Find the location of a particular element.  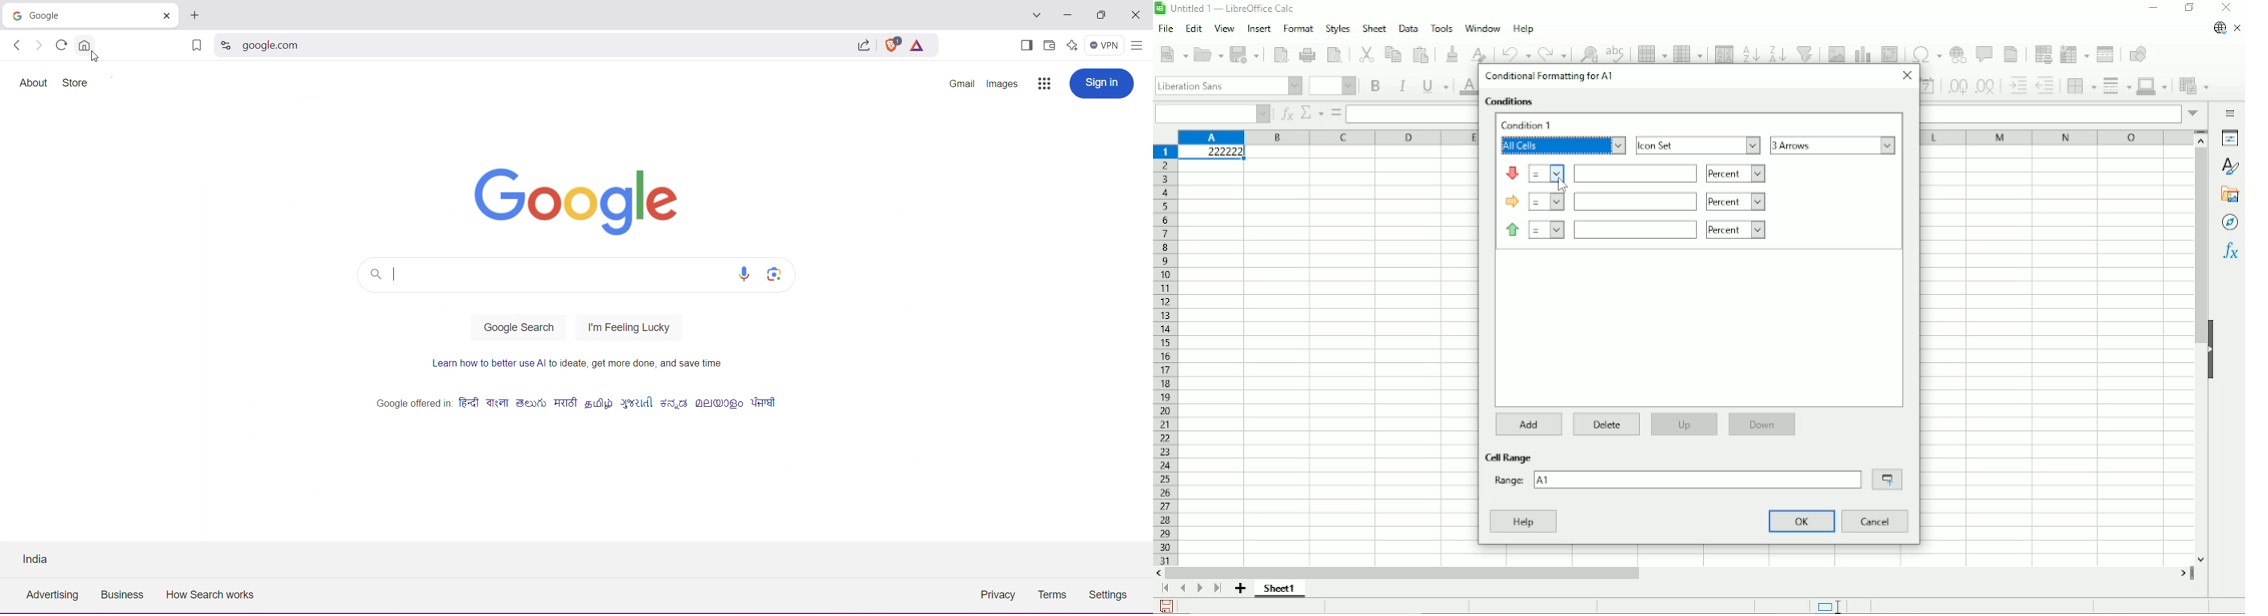

Scroll to last sheet is located at coordinates (1217, 589).